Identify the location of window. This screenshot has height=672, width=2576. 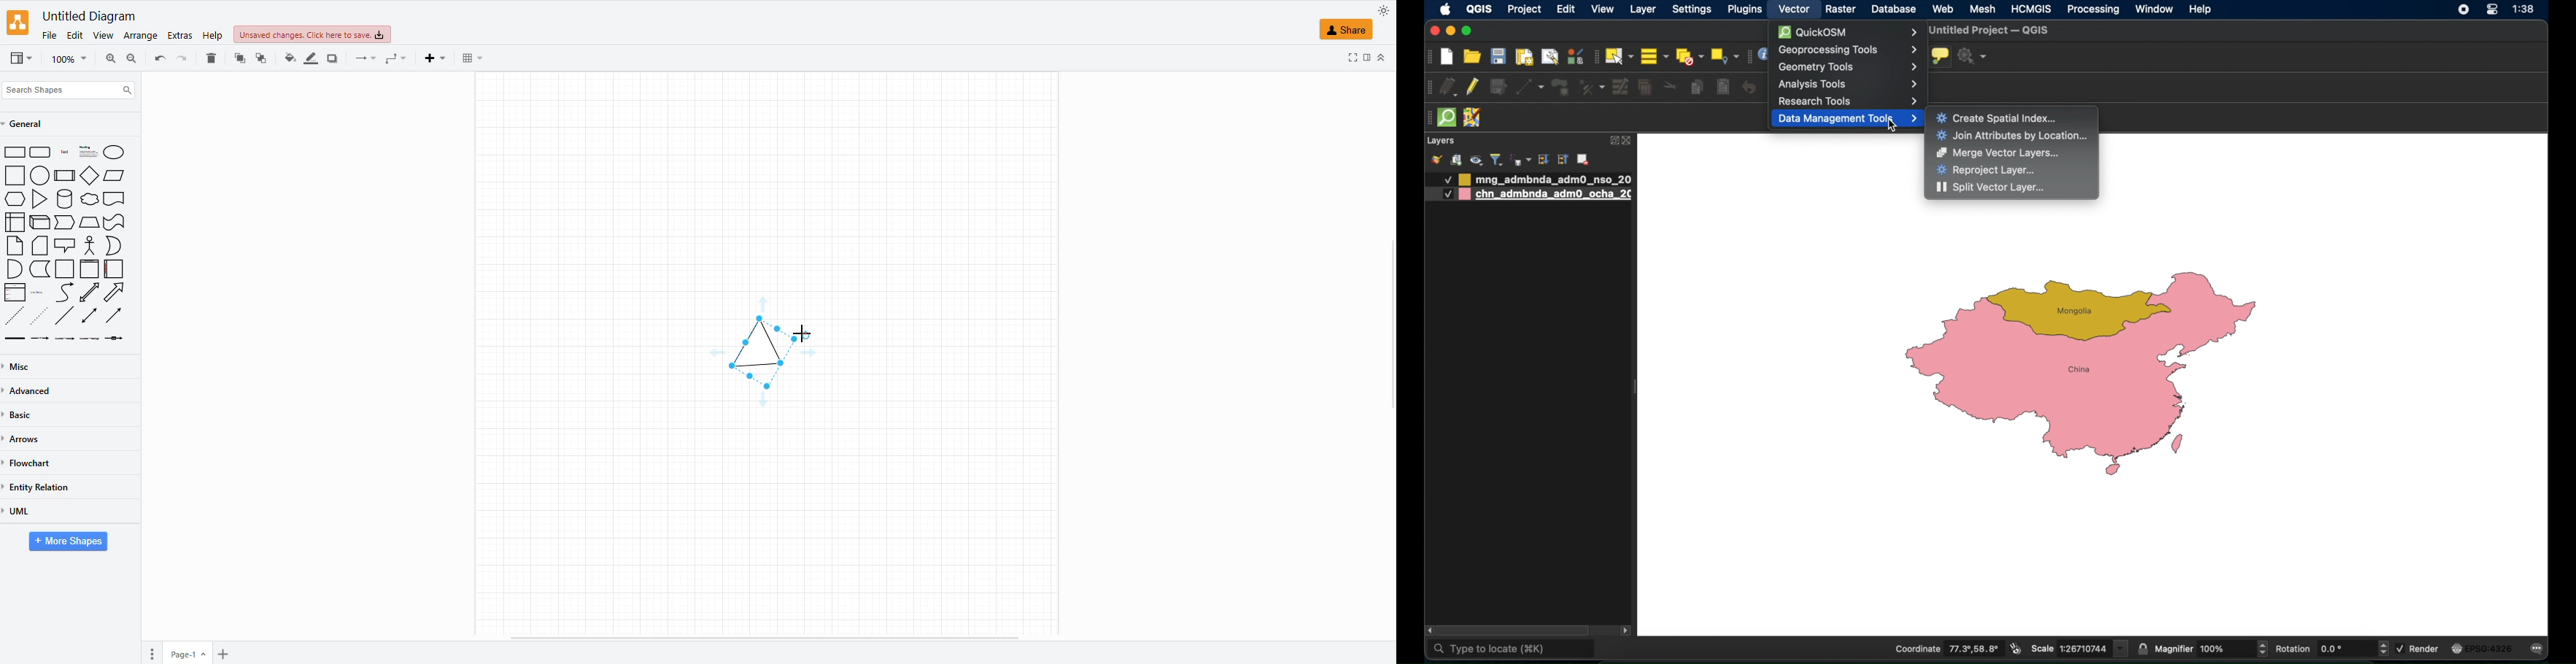
(2154, 9).